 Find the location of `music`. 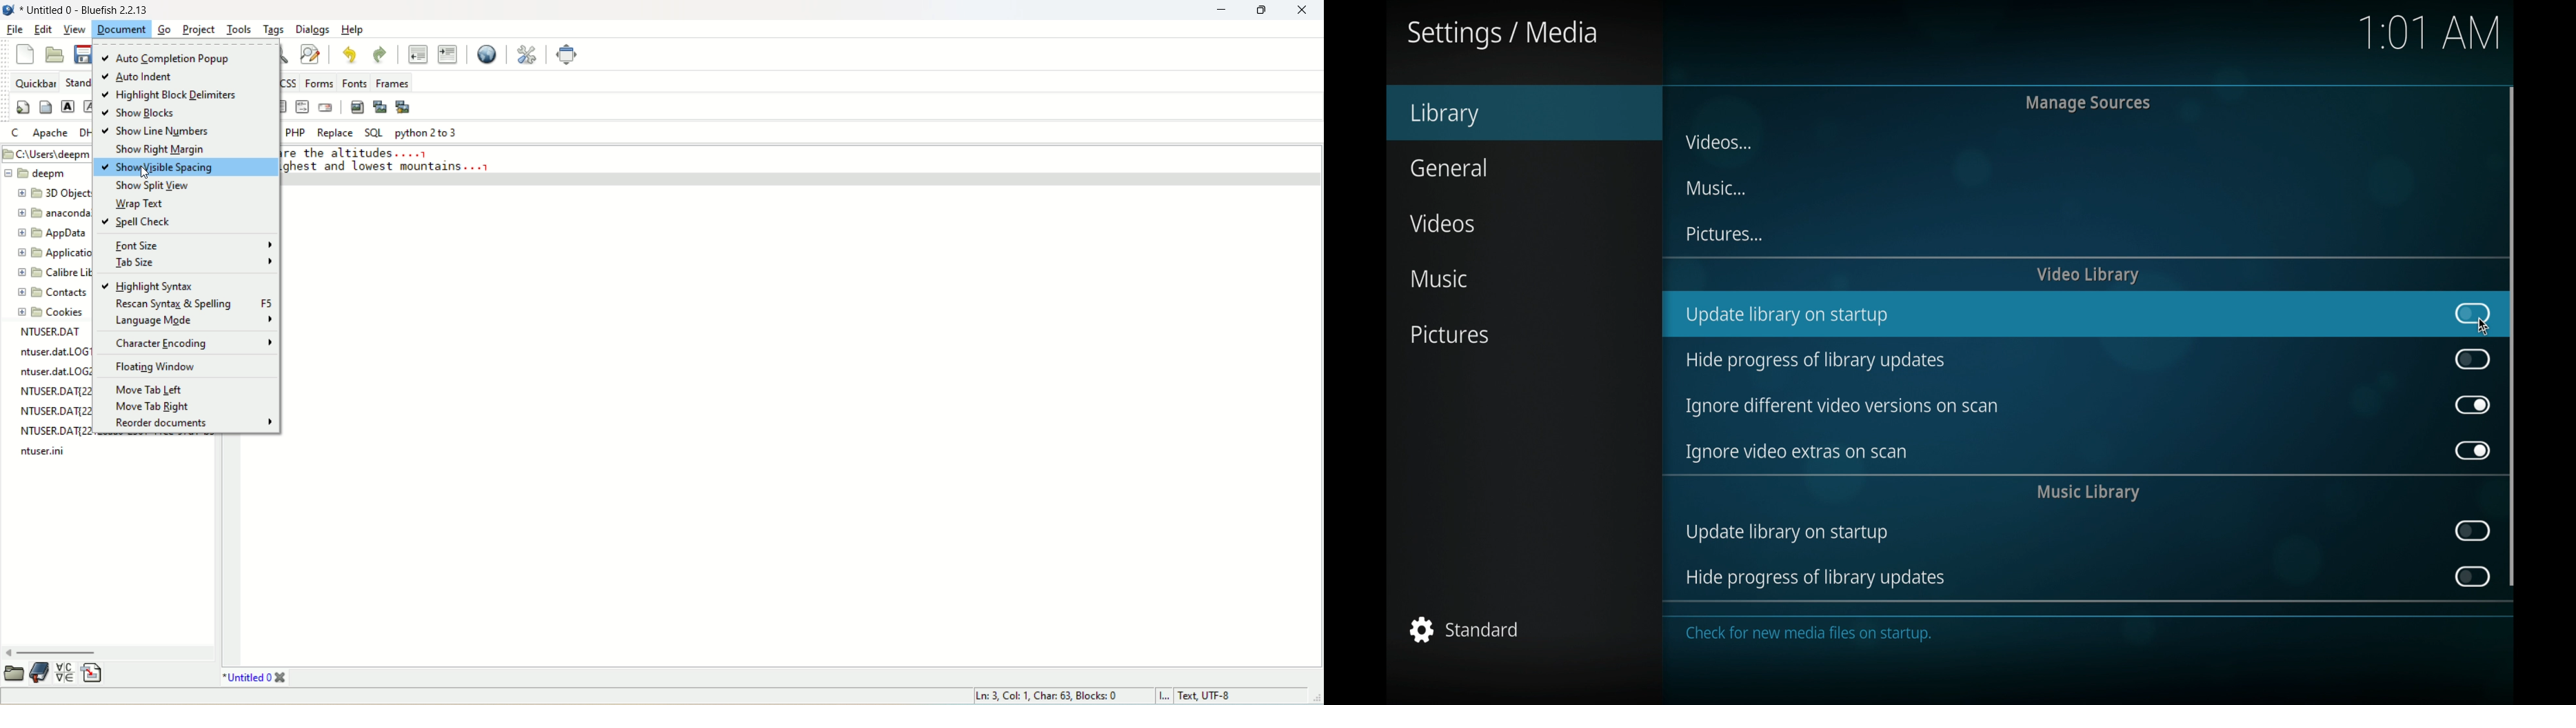

music is located at coordinates (1439, 279).